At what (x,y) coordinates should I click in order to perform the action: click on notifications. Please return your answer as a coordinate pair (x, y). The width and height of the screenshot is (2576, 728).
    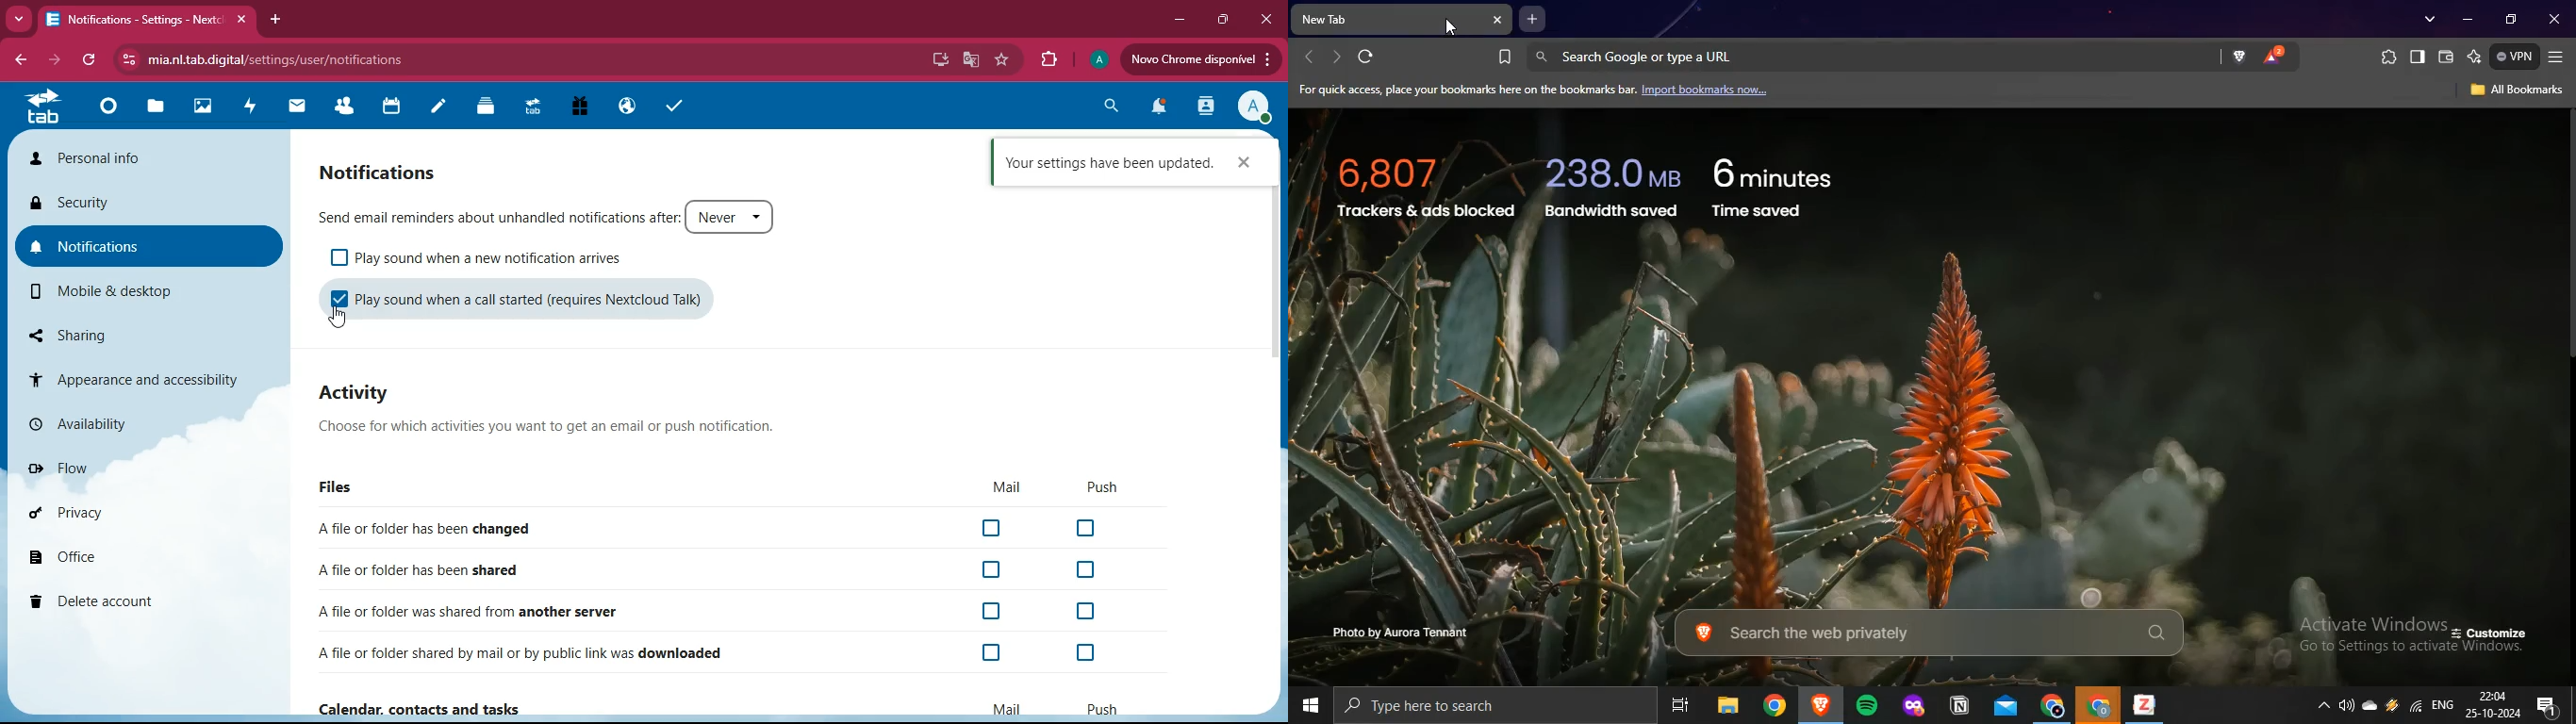
    Looking at the image, I should click on (85, 247).